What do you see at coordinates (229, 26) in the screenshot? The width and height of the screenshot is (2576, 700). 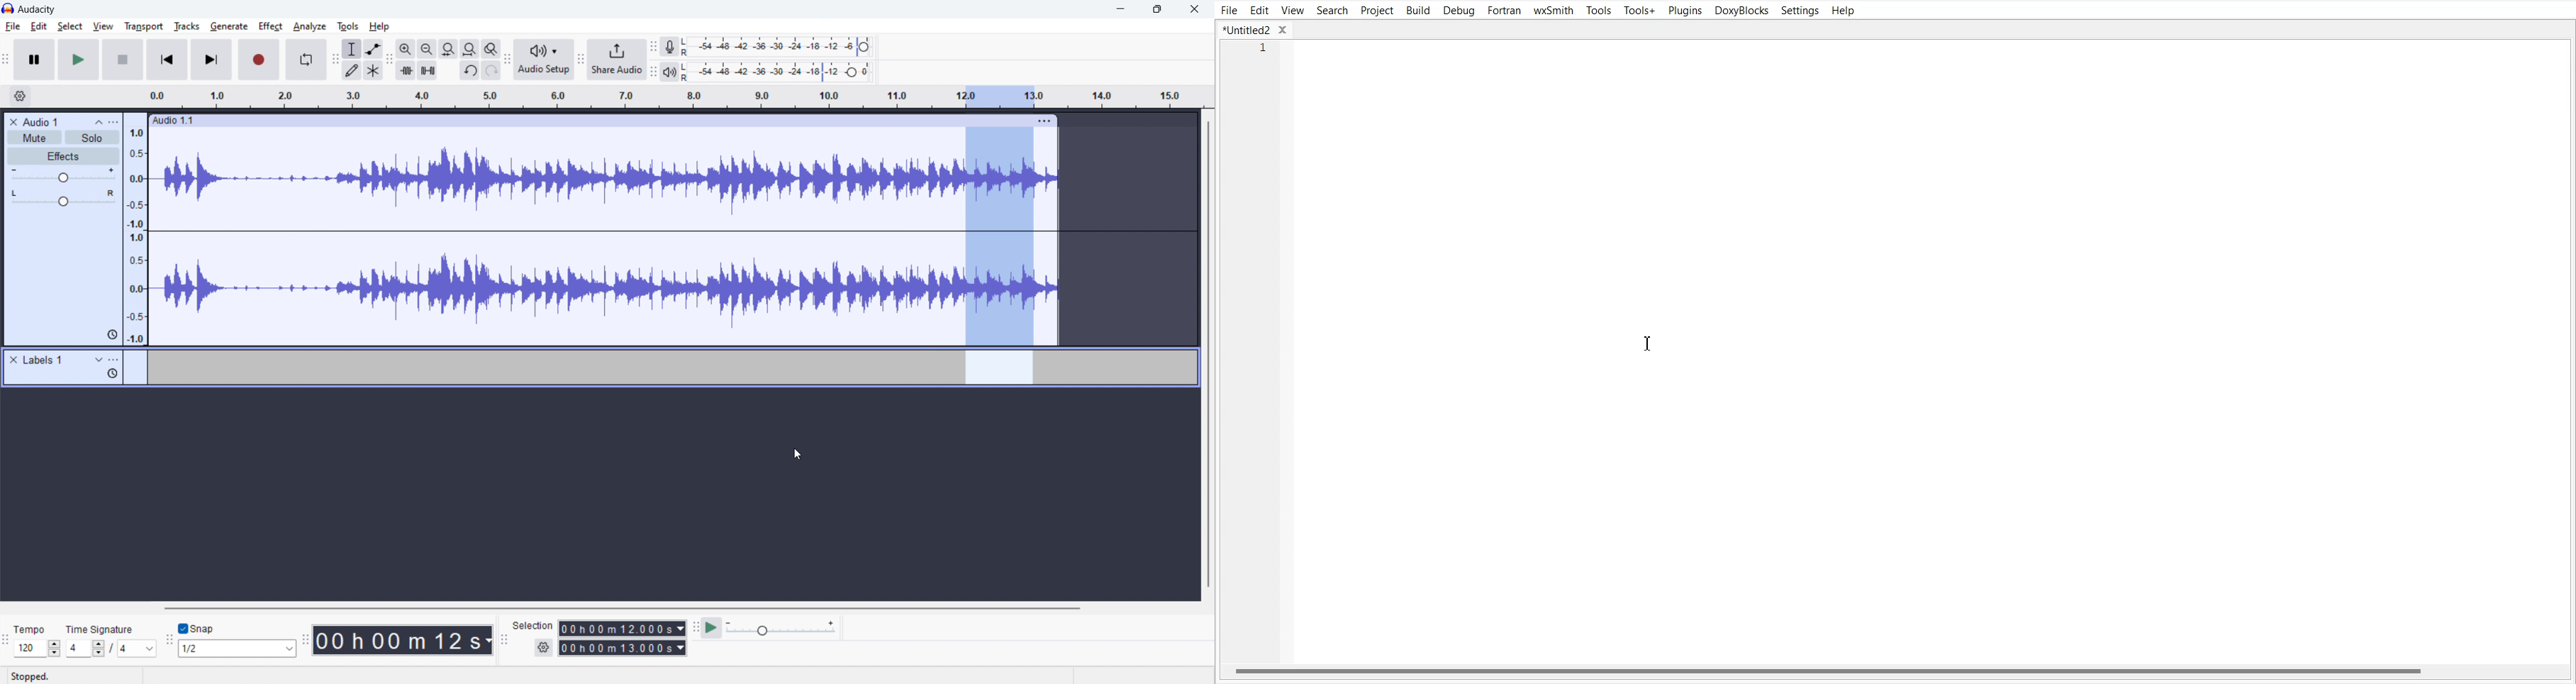 I see `generate` at bounding box center [229, 26].